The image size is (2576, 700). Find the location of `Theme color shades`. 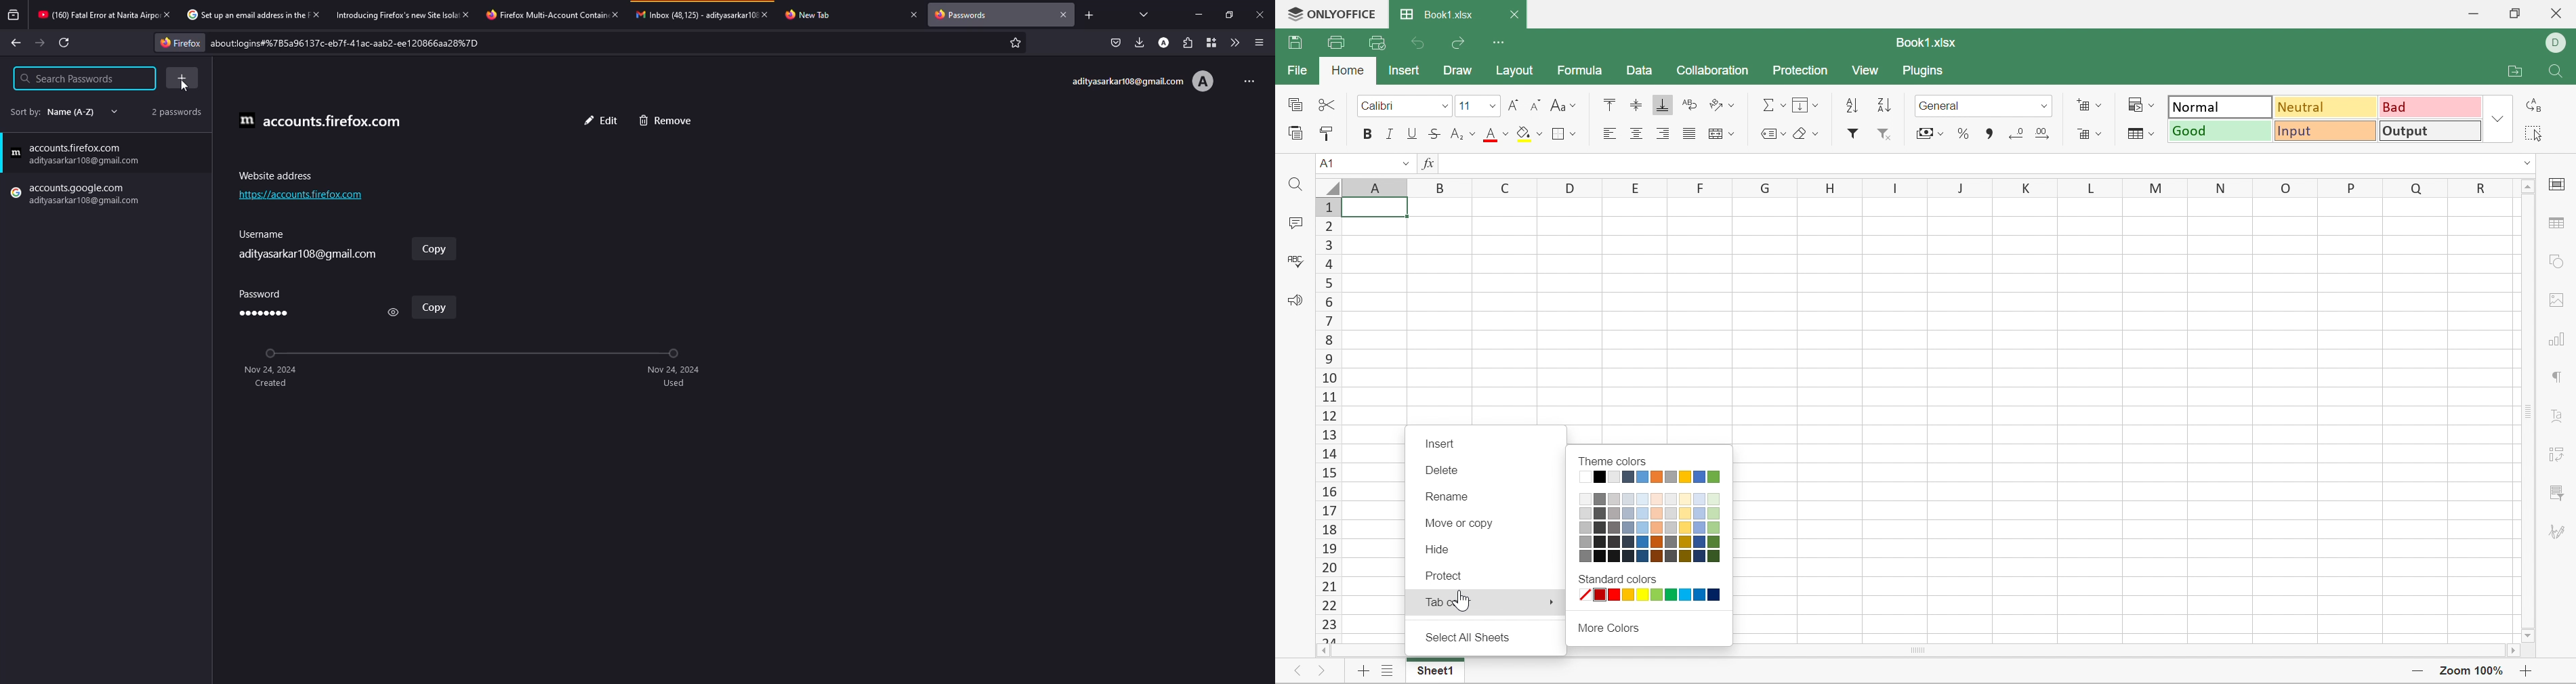

Theme color shades is located at coordinates (1650, 527).